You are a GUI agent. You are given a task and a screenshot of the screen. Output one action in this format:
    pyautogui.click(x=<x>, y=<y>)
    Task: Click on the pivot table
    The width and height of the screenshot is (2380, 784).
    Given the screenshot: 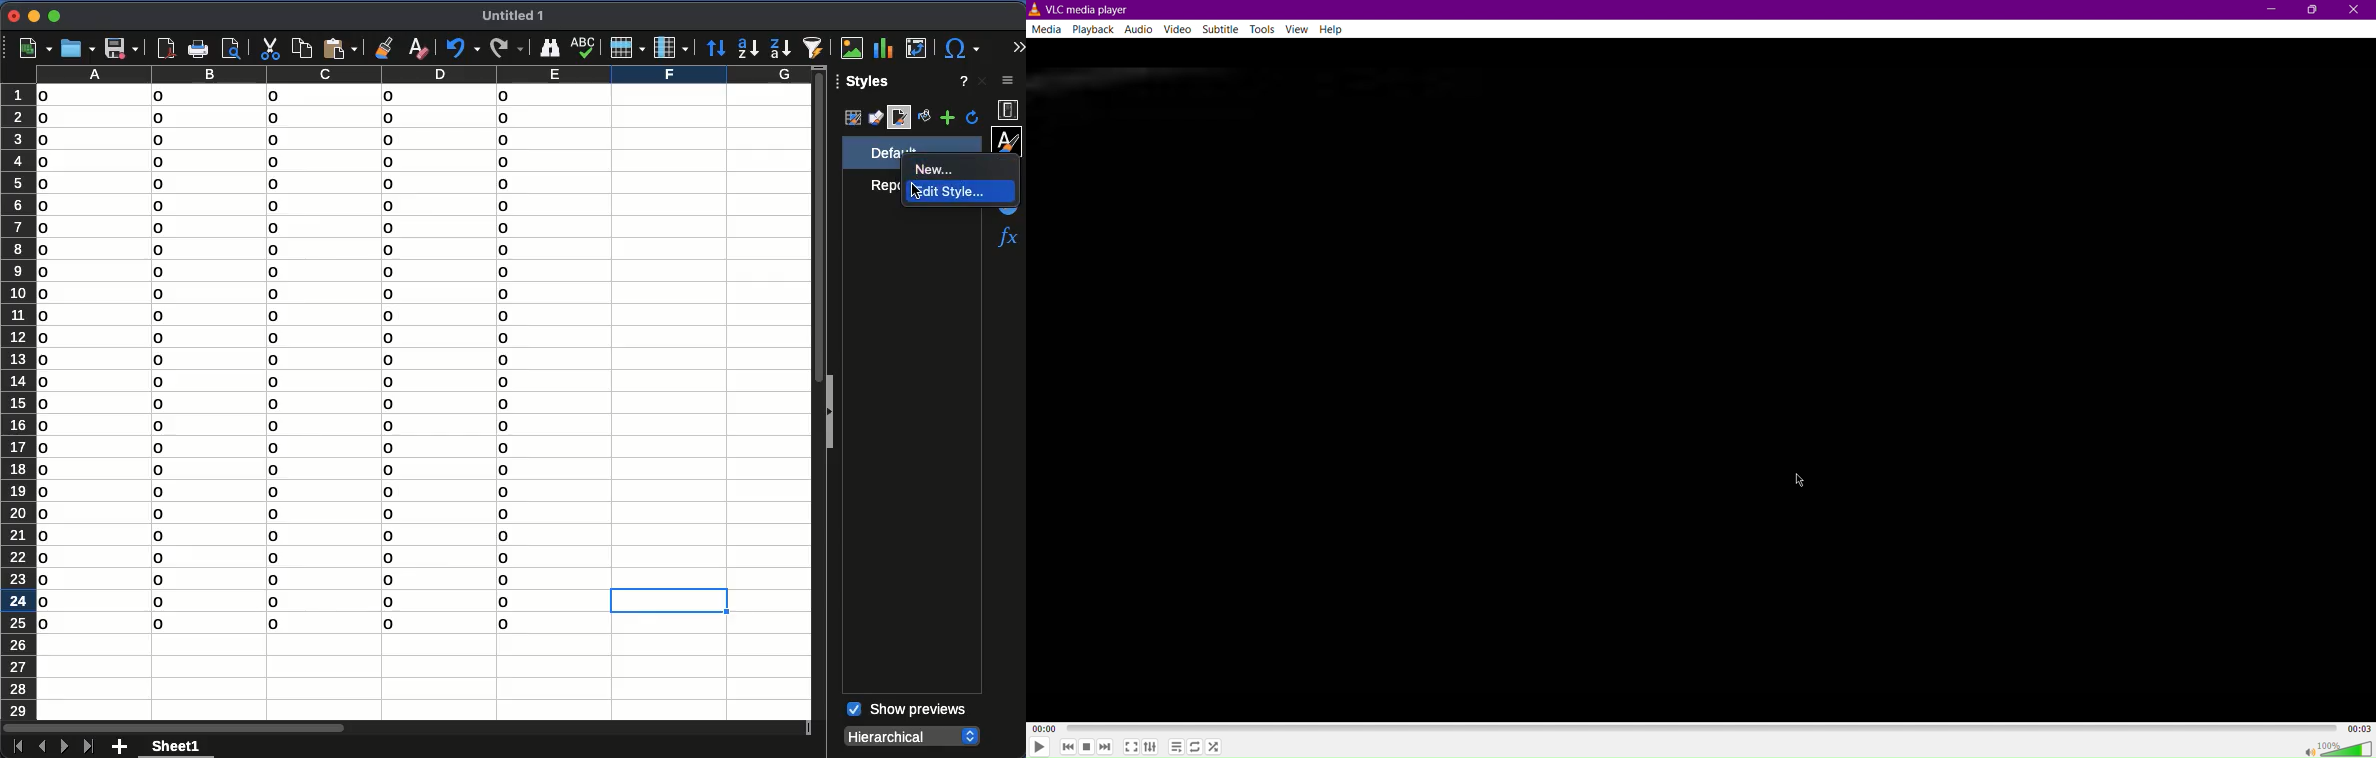 What is the action you would take?
    pyautogui.click(x=918, y=48)
    